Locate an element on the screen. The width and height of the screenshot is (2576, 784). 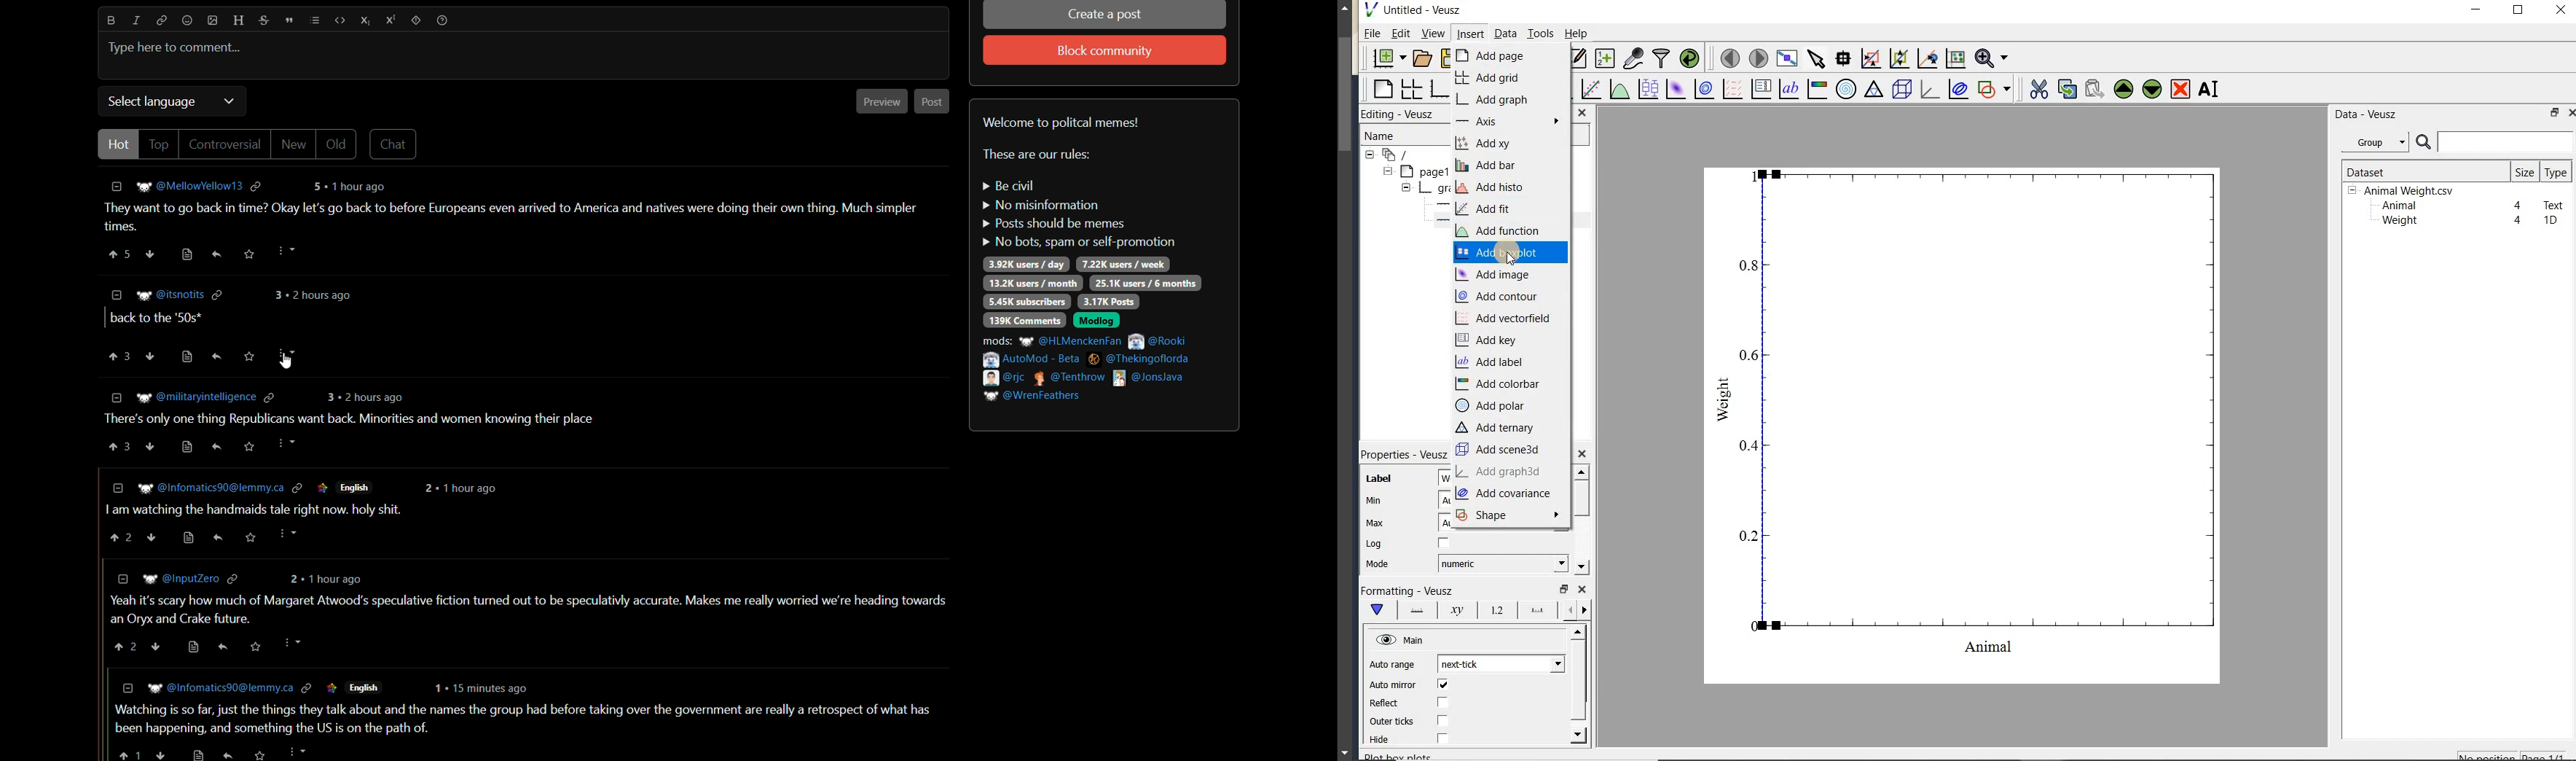
Numeric is located at coordinates (1502, 563).